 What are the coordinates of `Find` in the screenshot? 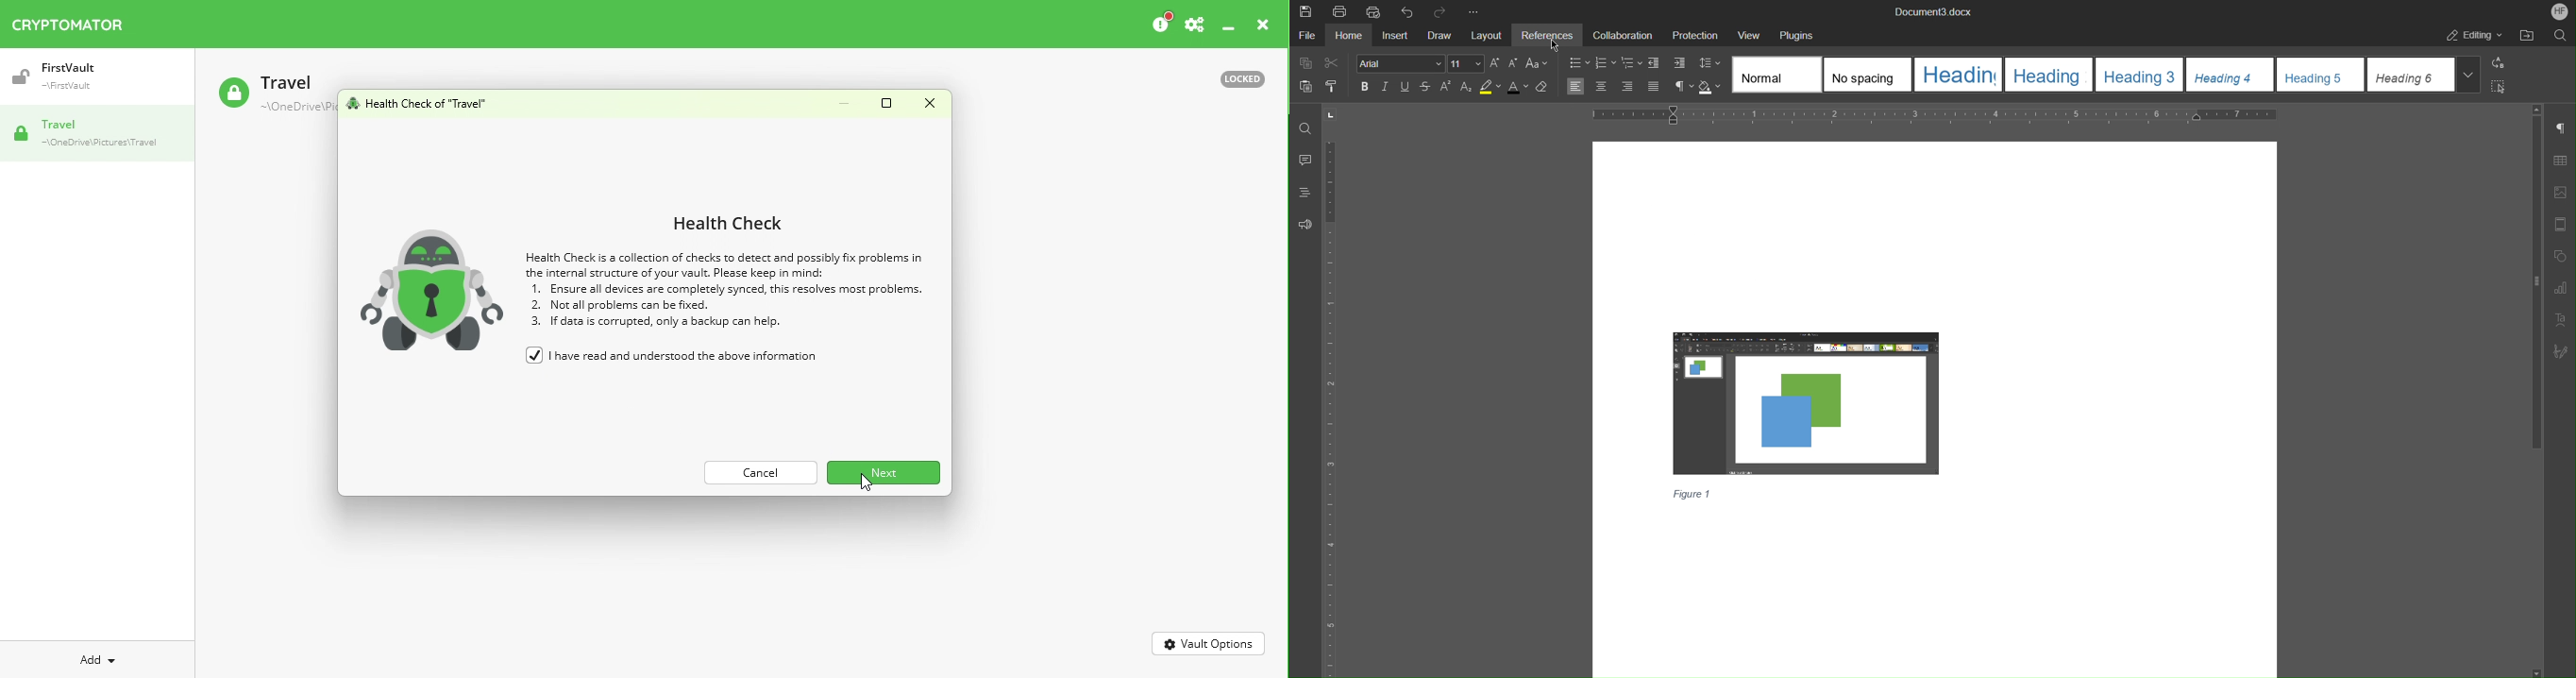 It's located at (1305, 128).